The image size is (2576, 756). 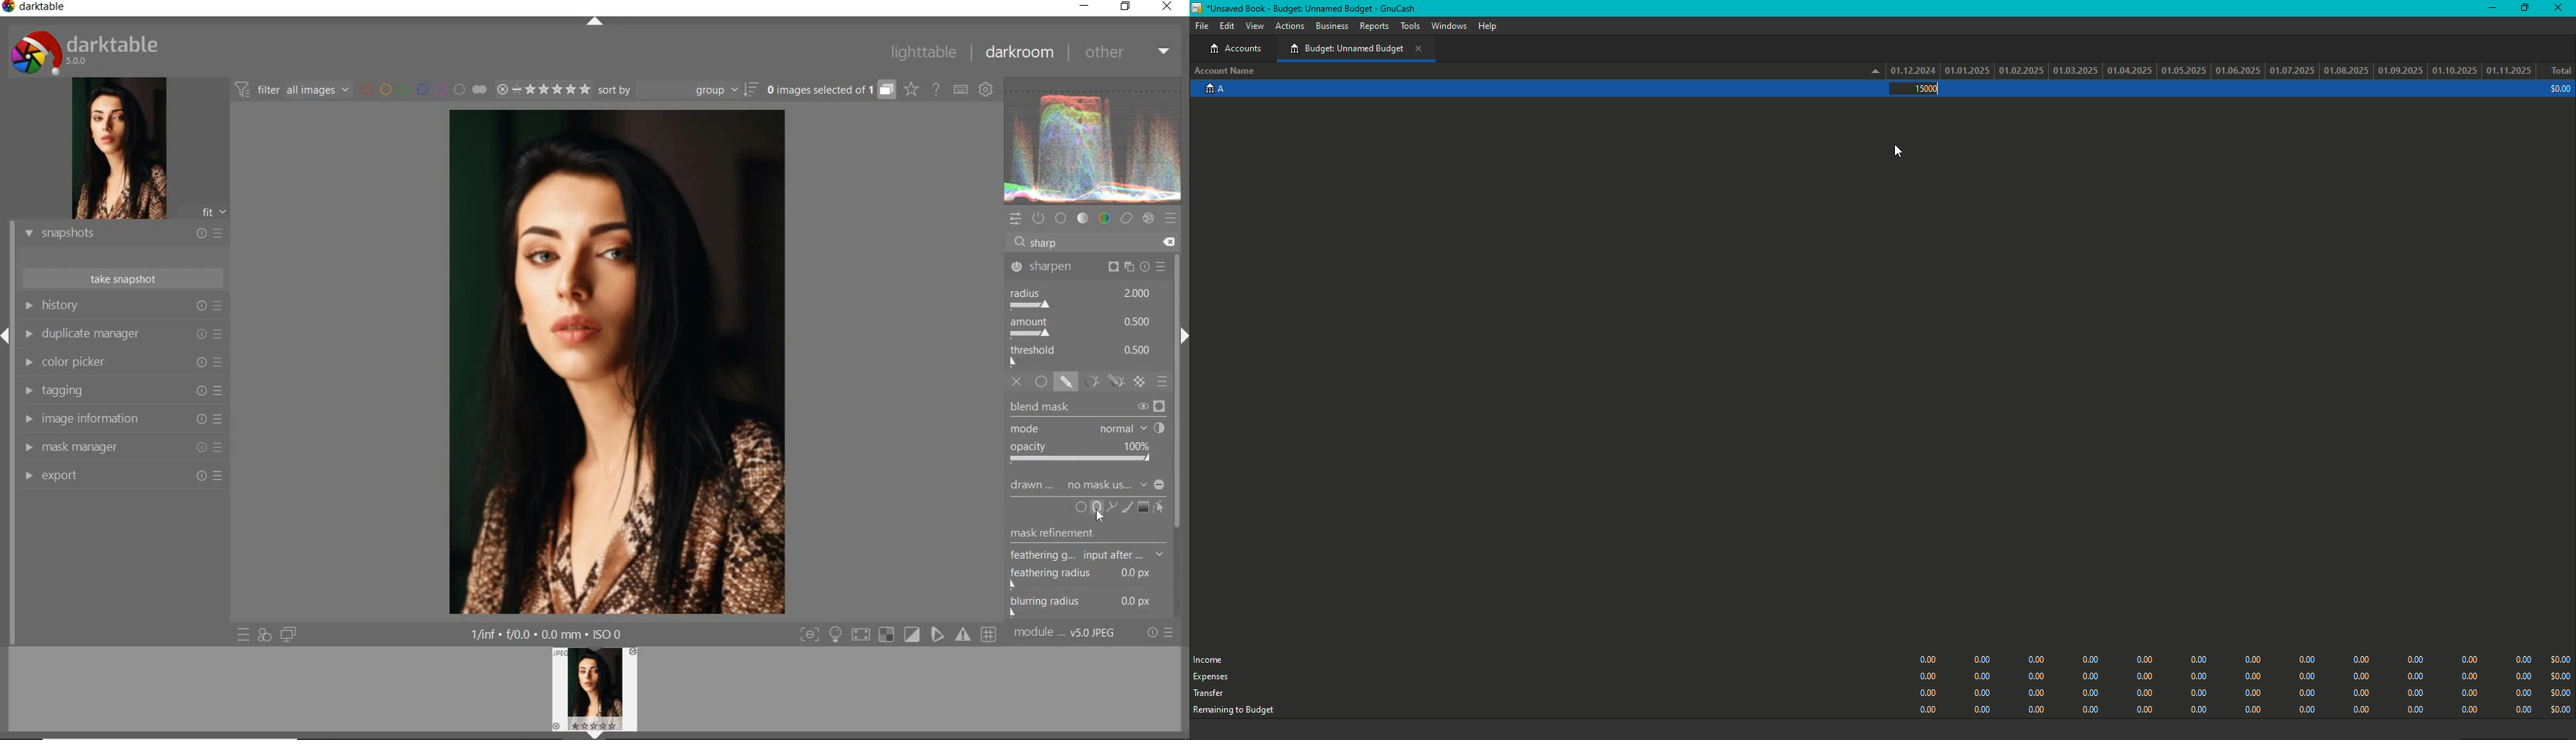 I want to click on Income, so click(x=1213, y=658).